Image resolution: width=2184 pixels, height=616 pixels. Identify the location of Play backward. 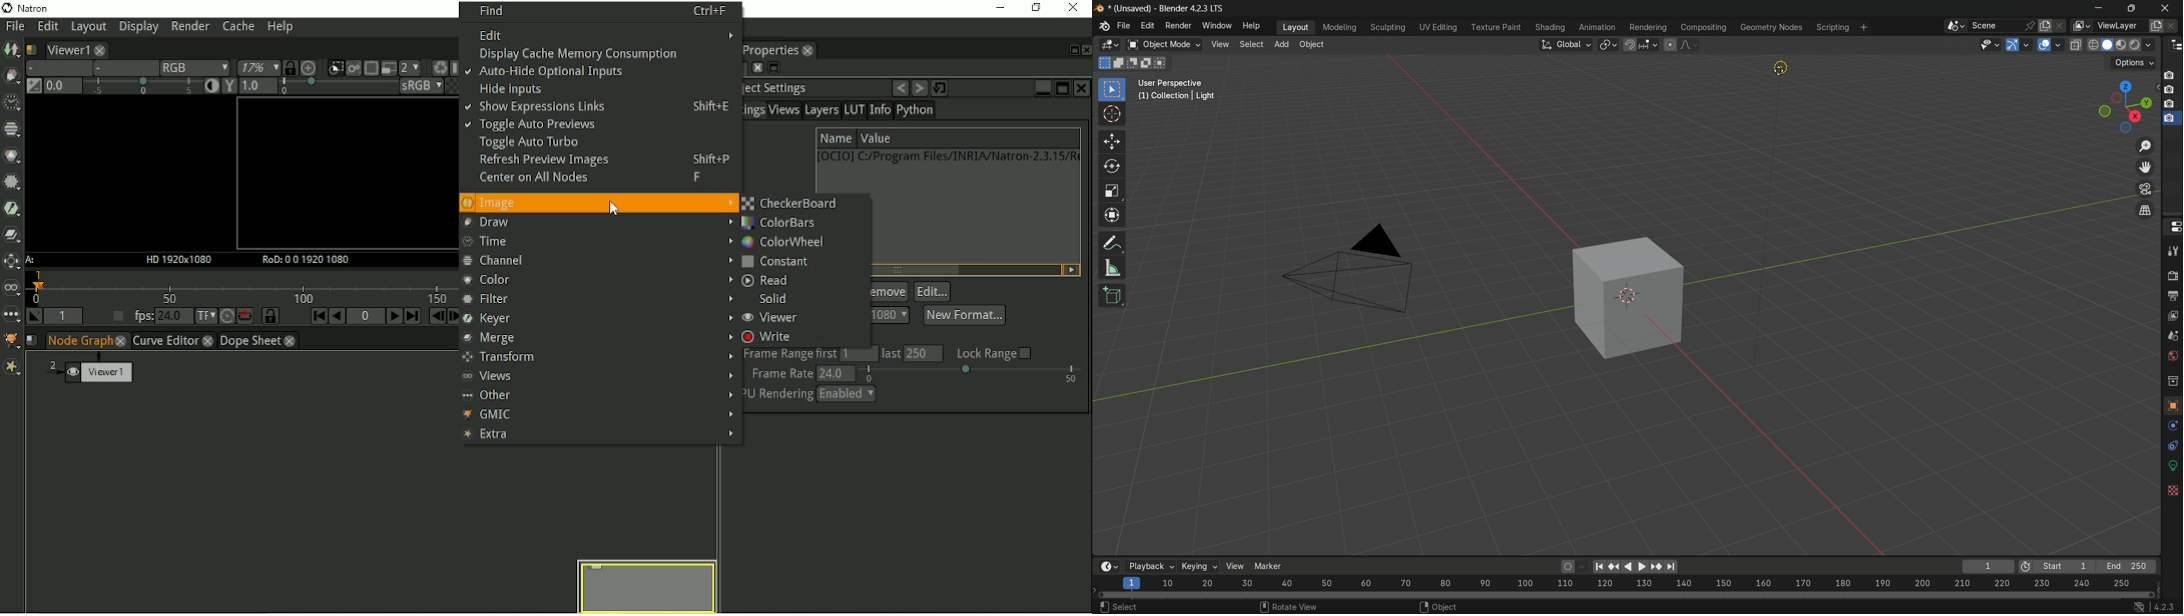
(335, 316).